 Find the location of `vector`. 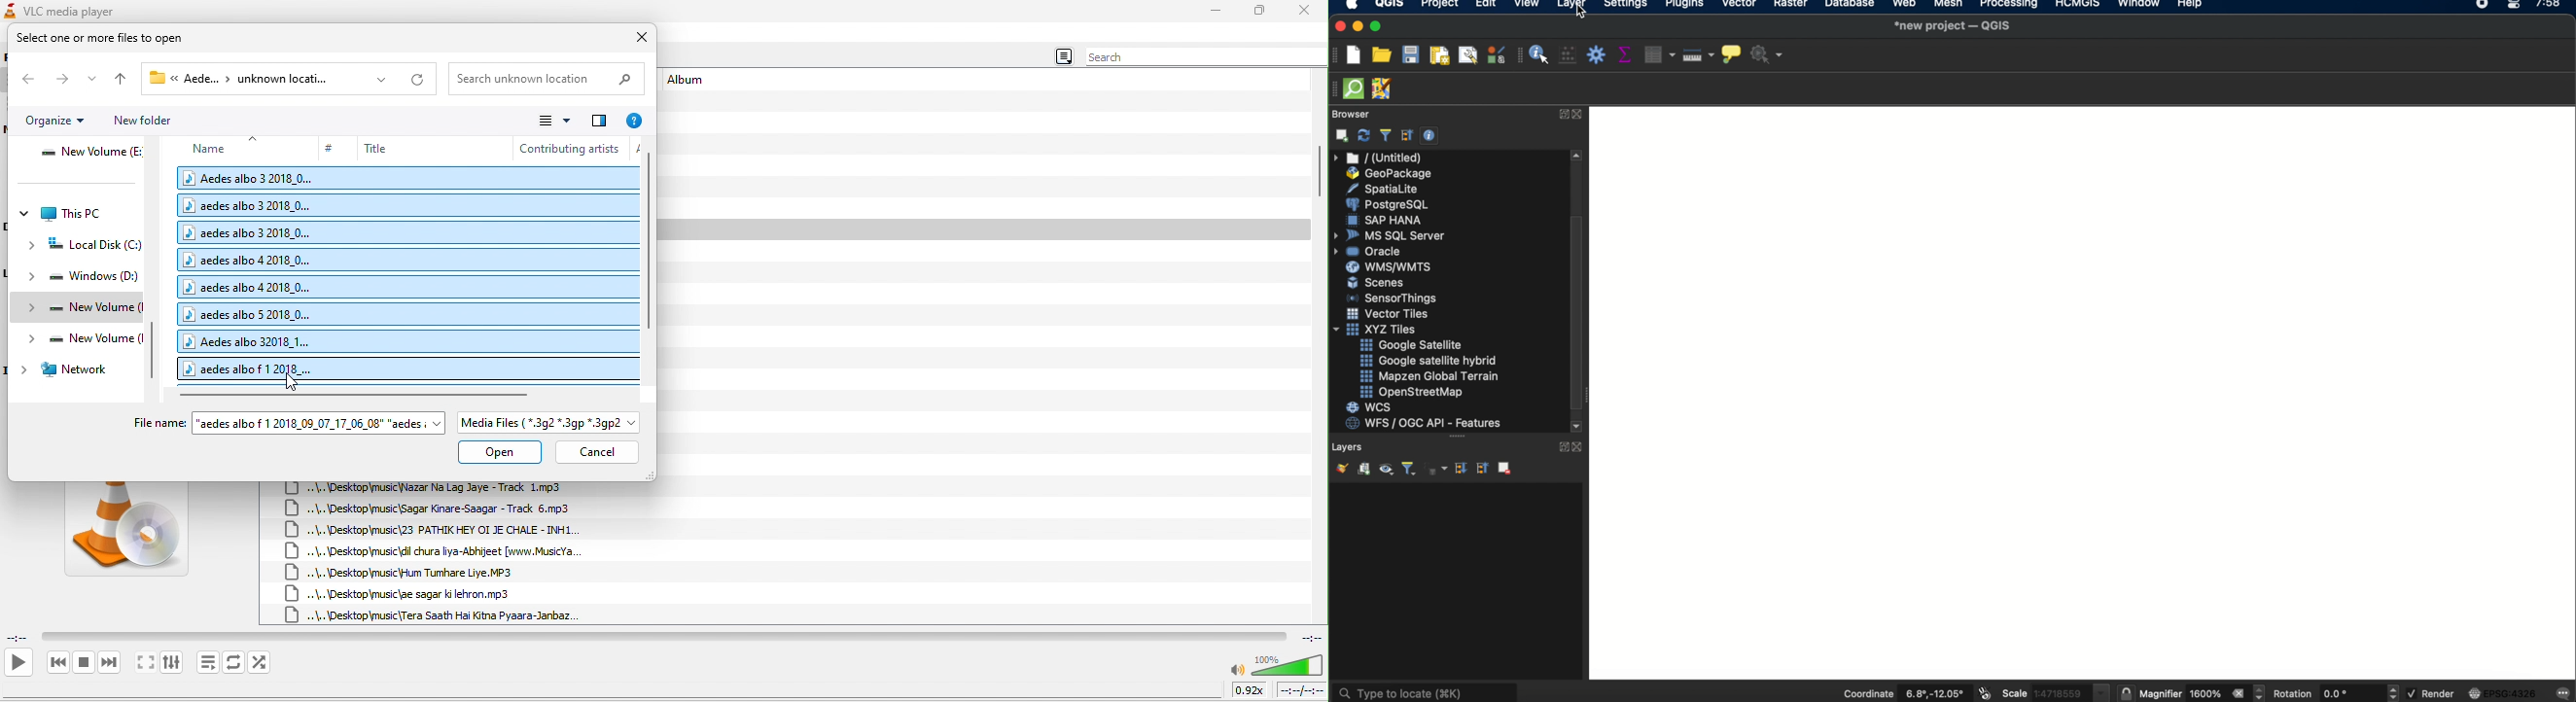

vector is located at coordinates (1740, 5).